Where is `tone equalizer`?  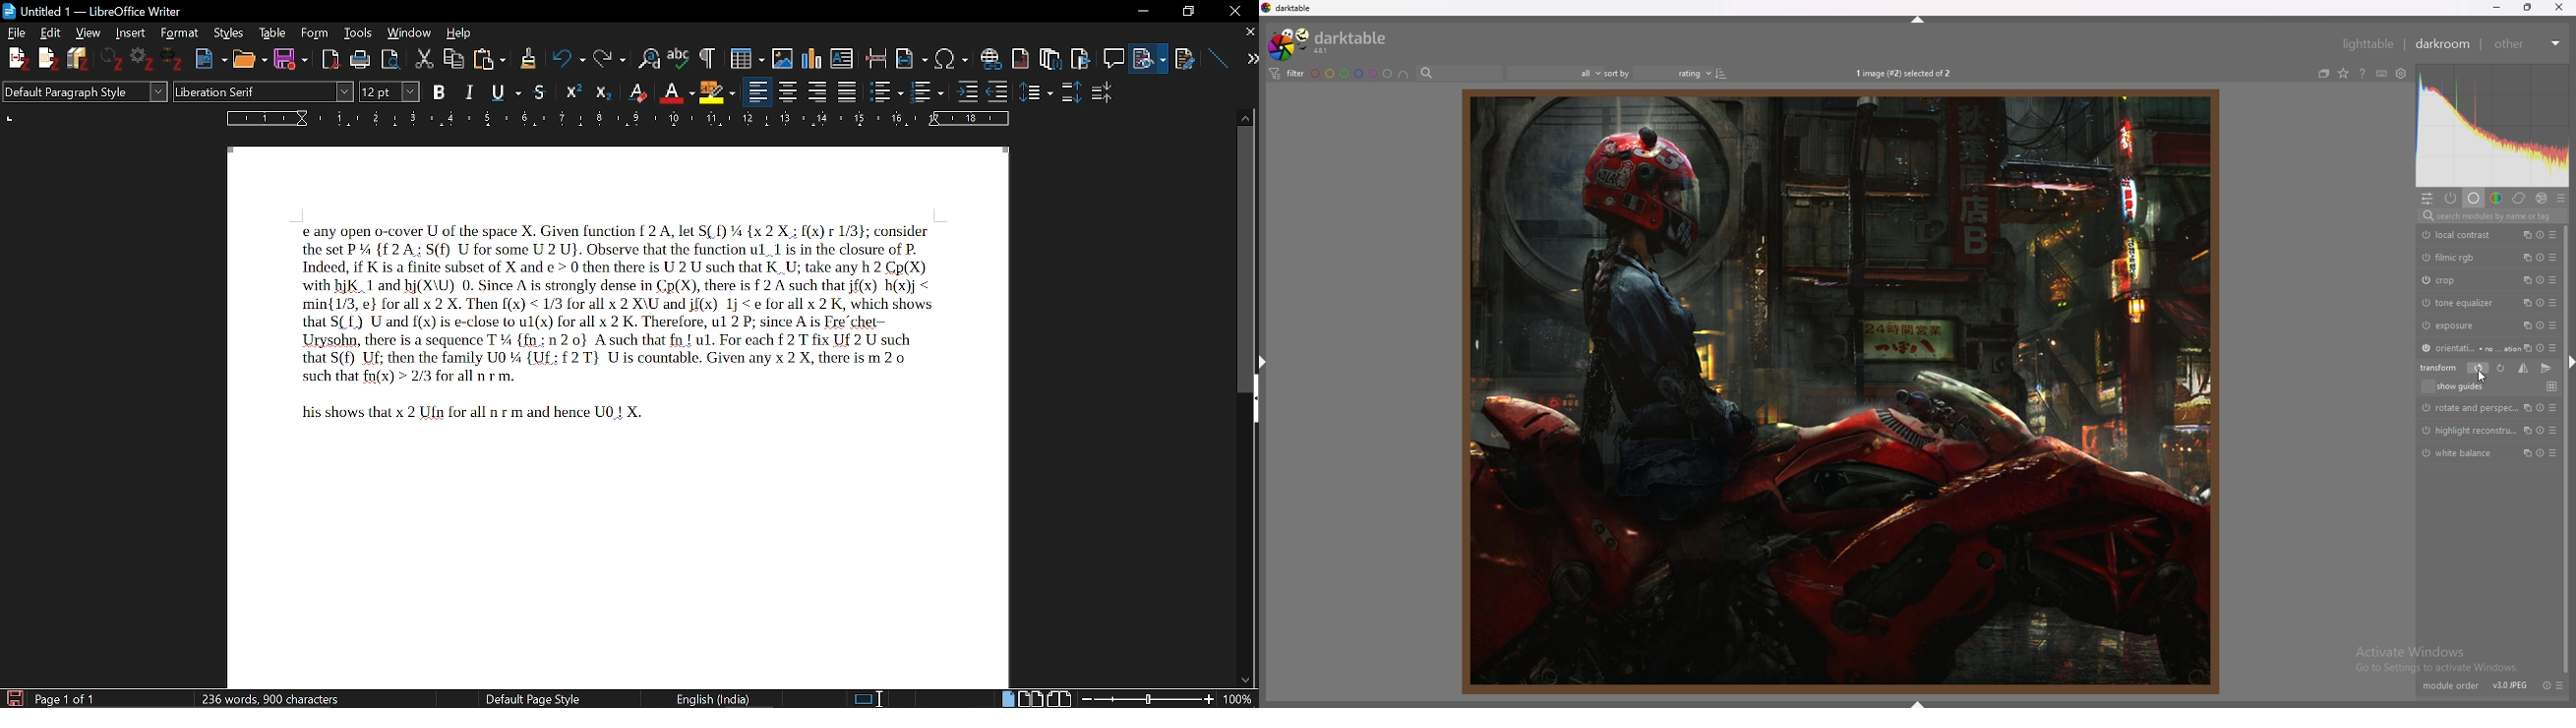
tone equalizer is located at coordinates (2461, 302).